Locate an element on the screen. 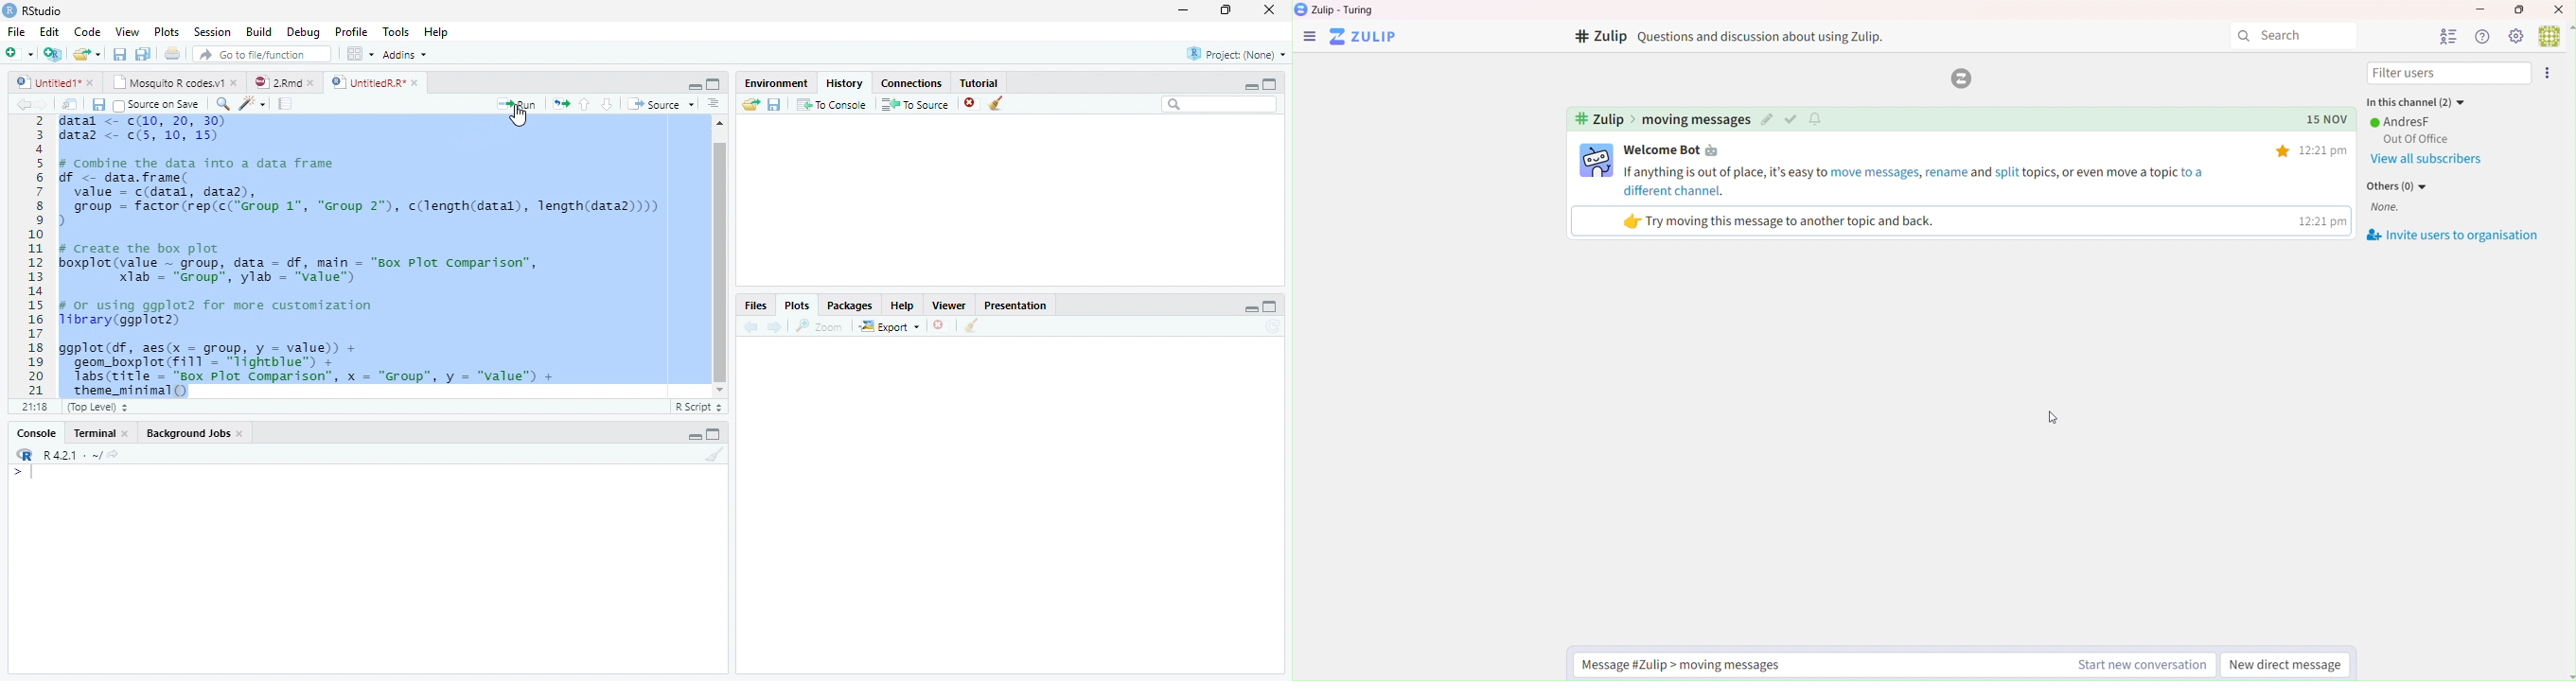 This screenshot has width=2576, height=700. close is located at coordinates (125, 432).